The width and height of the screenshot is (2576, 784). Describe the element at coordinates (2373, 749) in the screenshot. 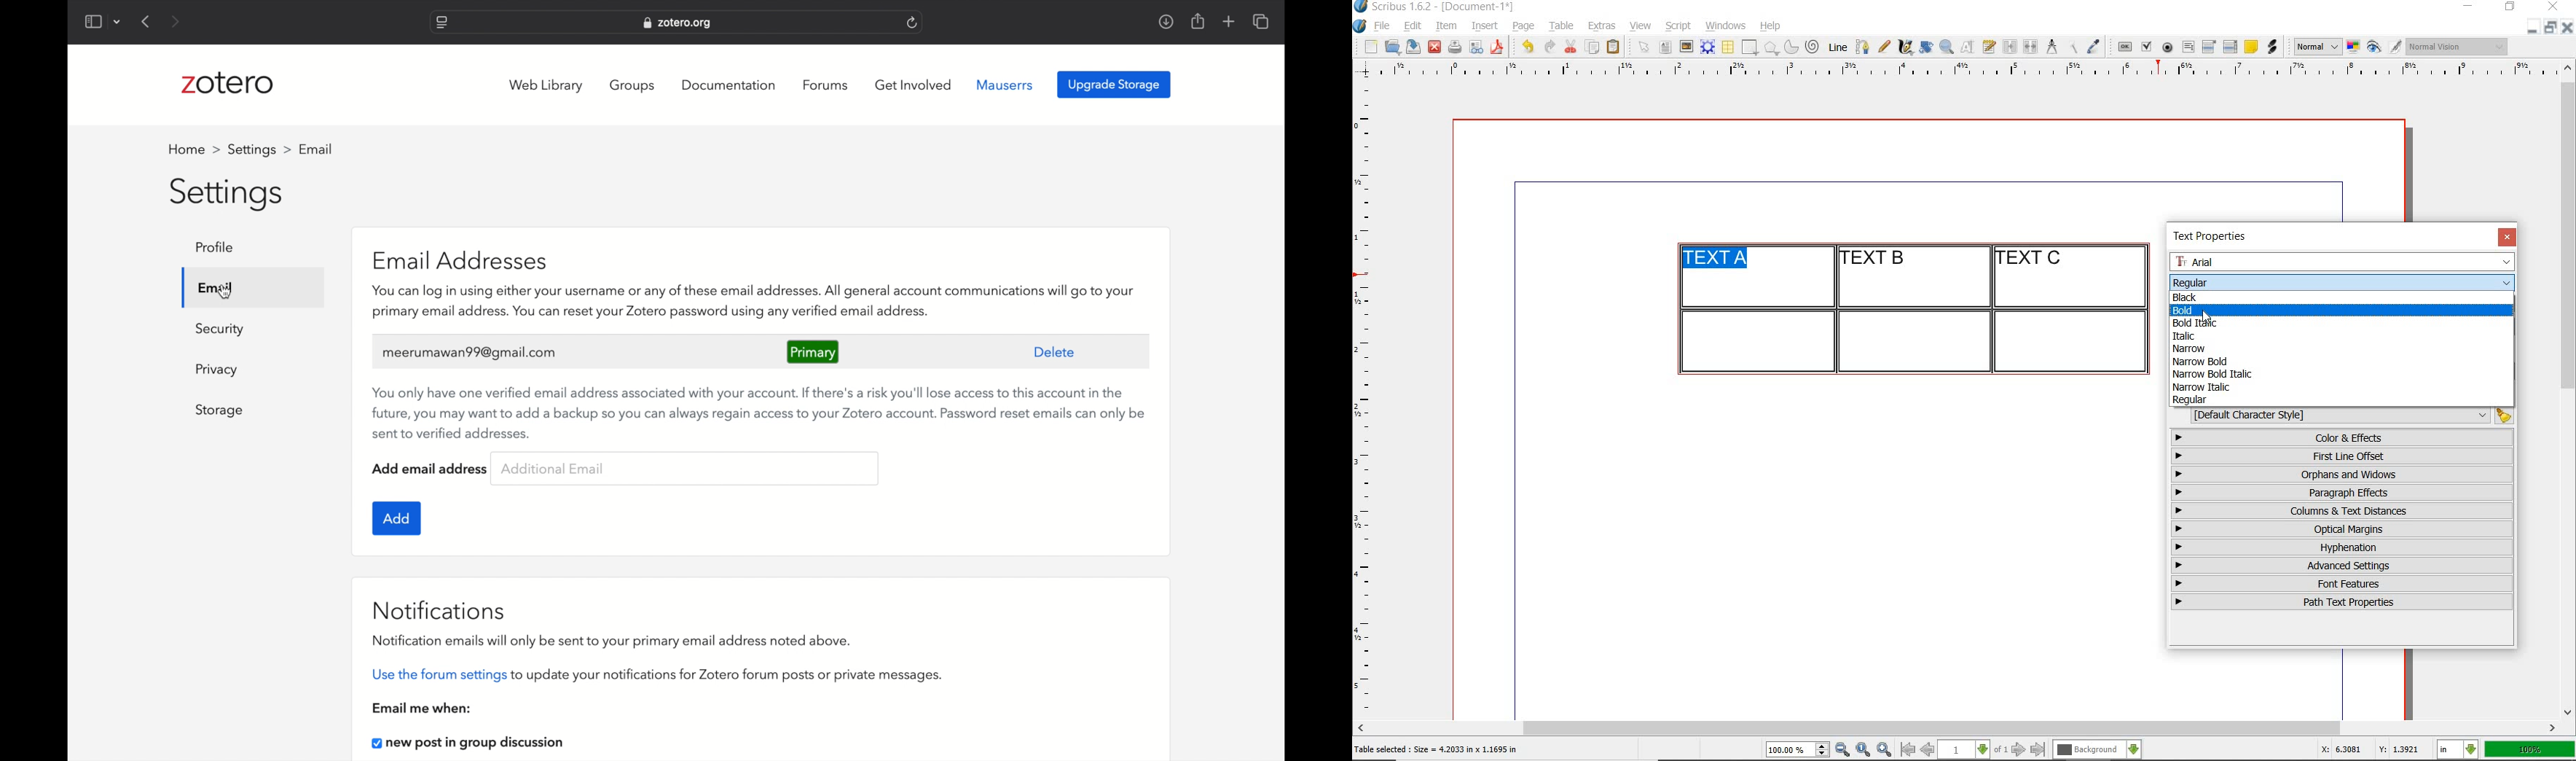

I see `X: 6.3081 Y: 1.3921` at that location.